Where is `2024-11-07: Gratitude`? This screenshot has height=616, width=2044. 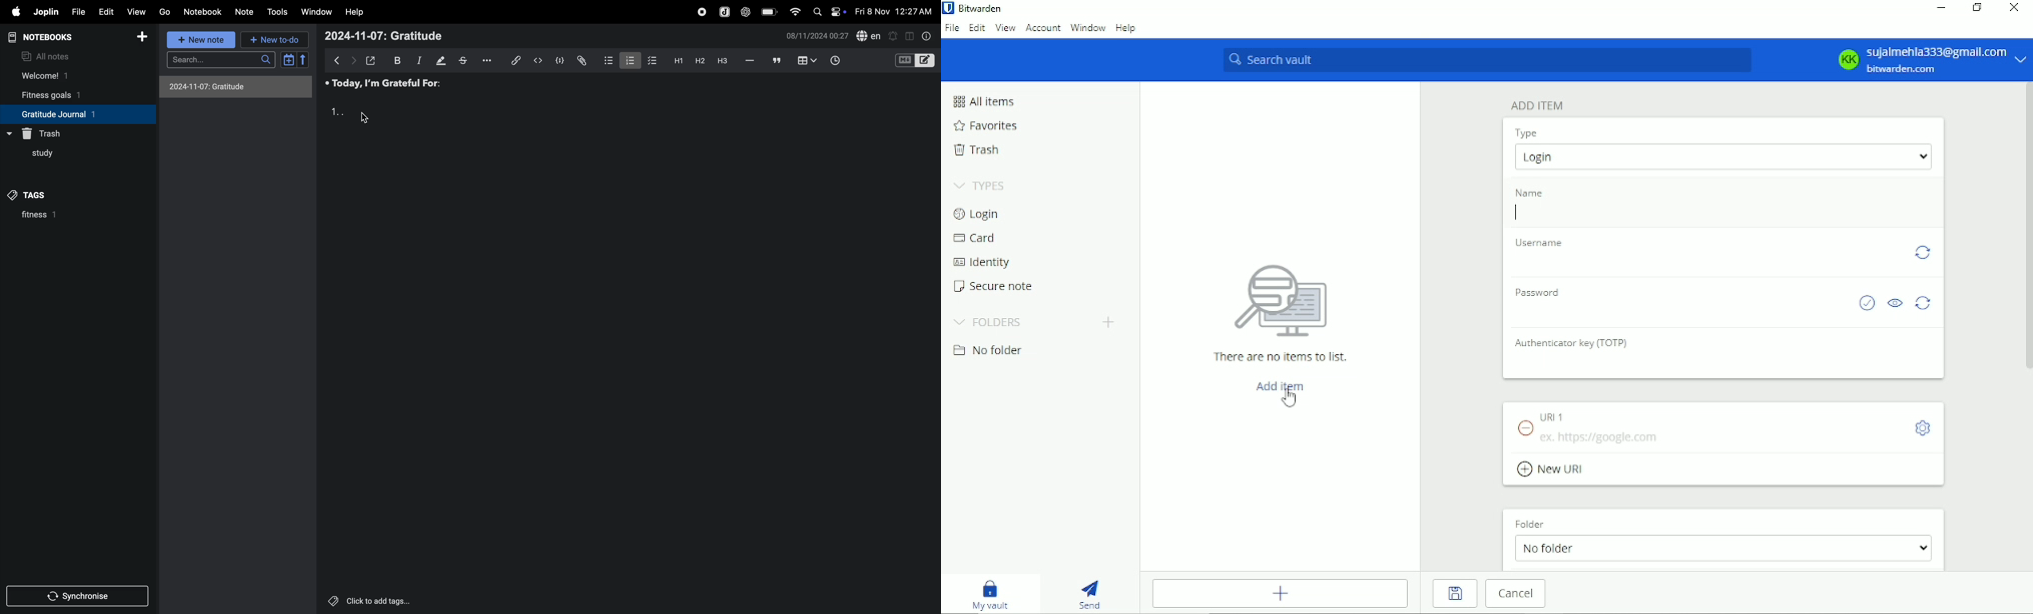
2024-11-07: Gratitude is located at coordinates (236, 86).